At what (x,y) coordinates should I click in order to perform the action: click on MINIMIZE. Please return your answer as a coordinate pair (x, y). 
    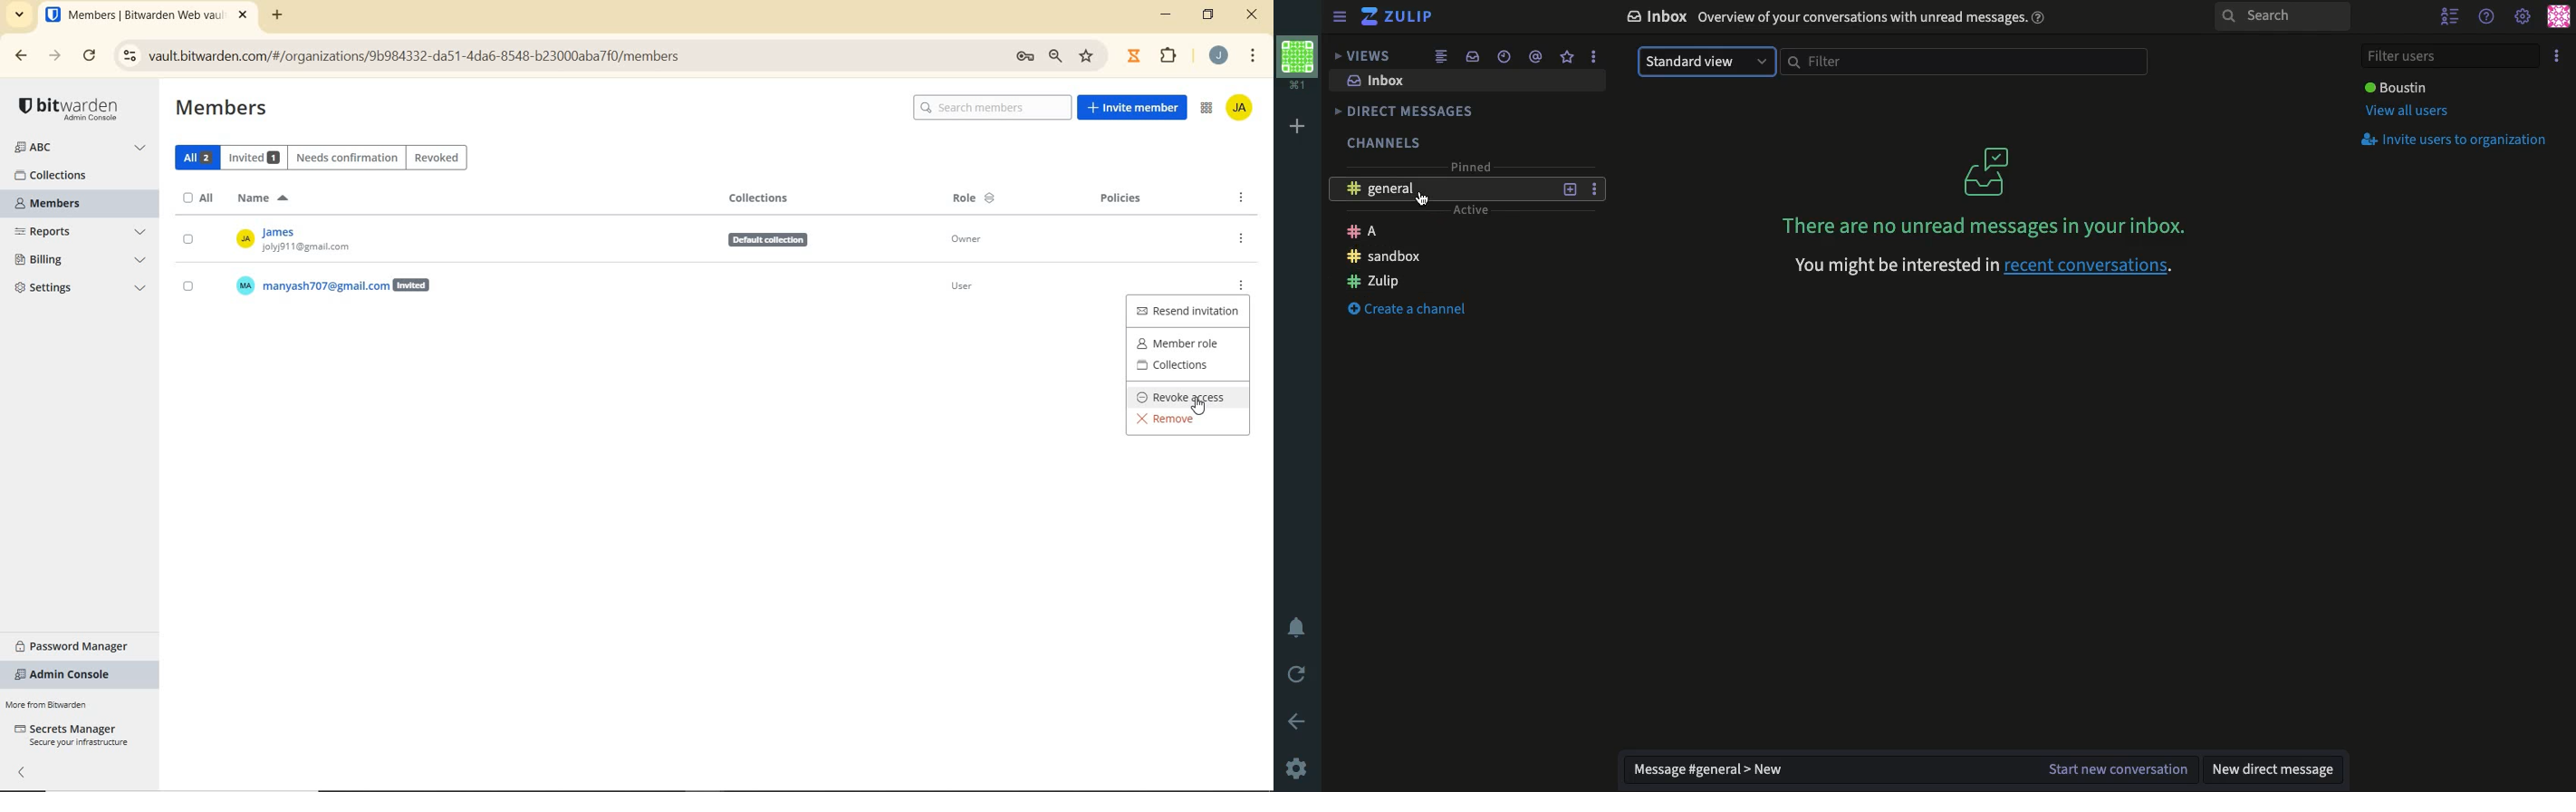
    Looking at the image, I should click on (1168, 17).